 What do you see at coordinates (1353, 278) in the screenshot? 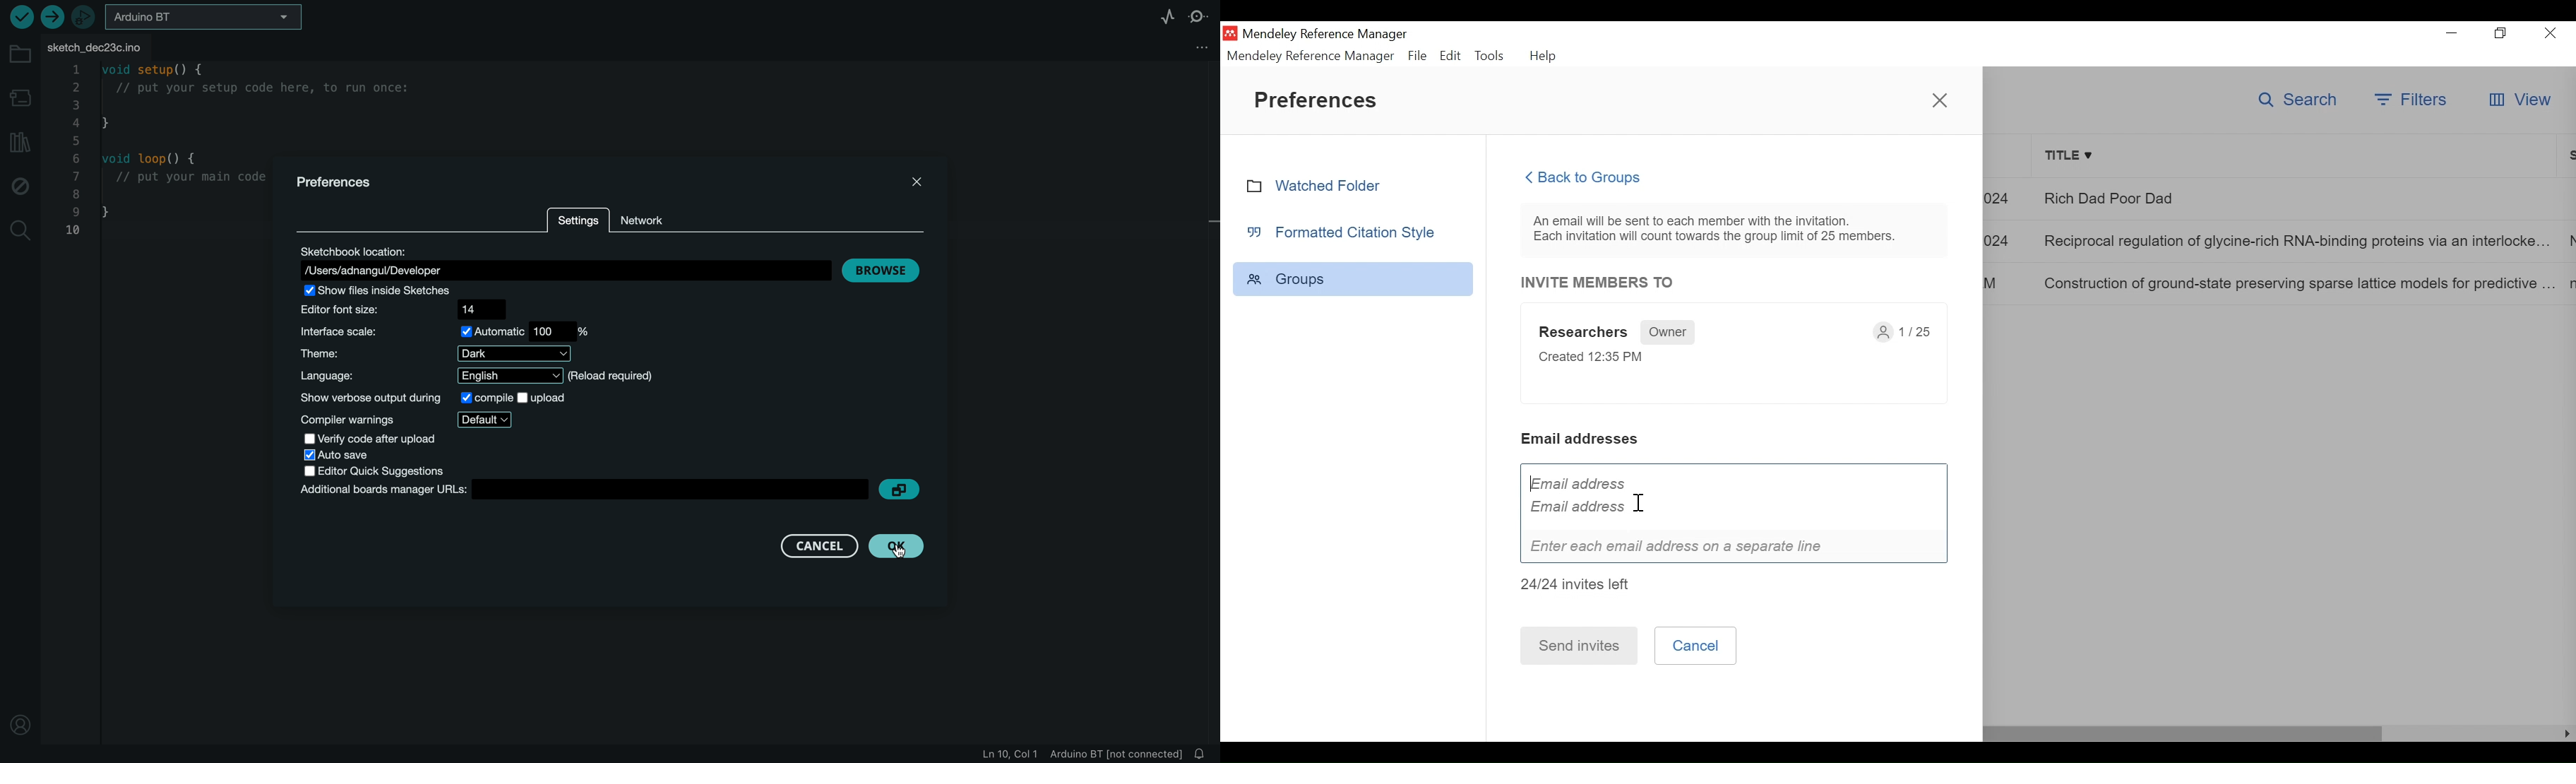
I see `Group` at bounding box center [1353, 278].